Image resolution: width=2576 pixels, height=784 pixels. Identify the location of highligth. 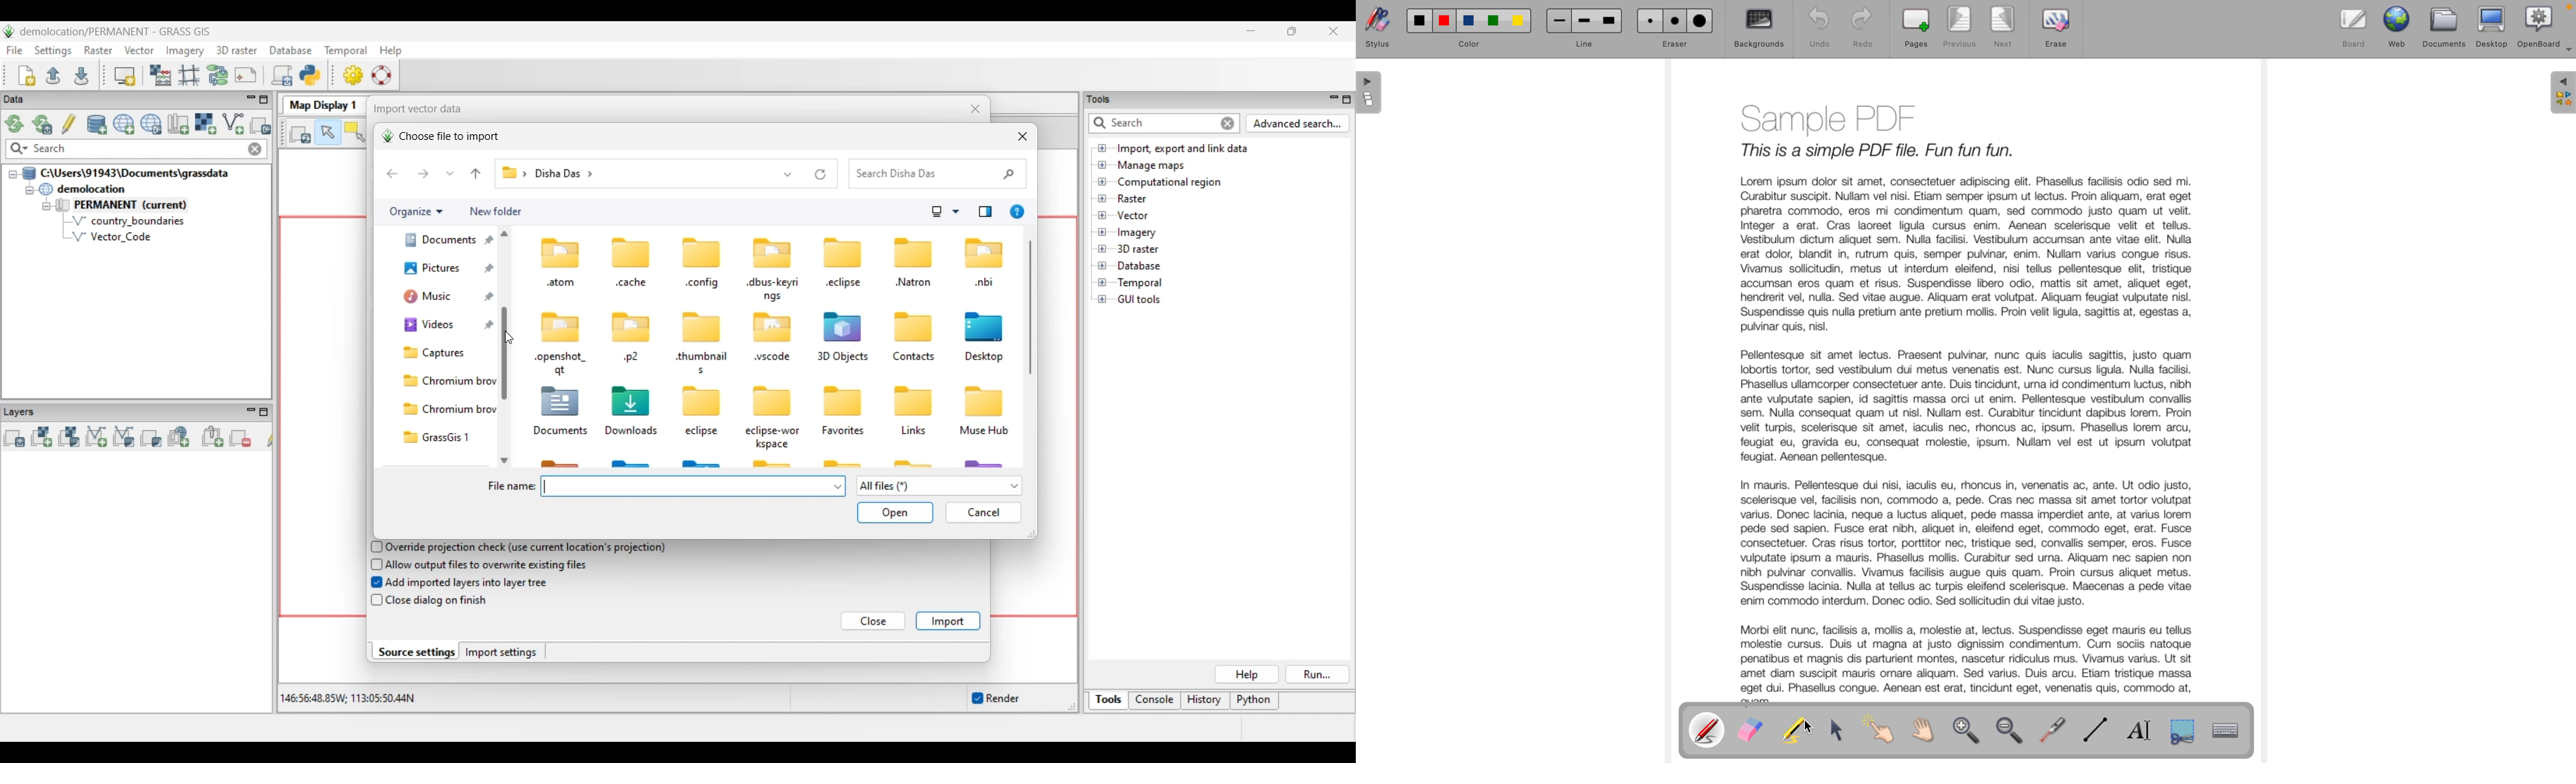
(1796, 732).